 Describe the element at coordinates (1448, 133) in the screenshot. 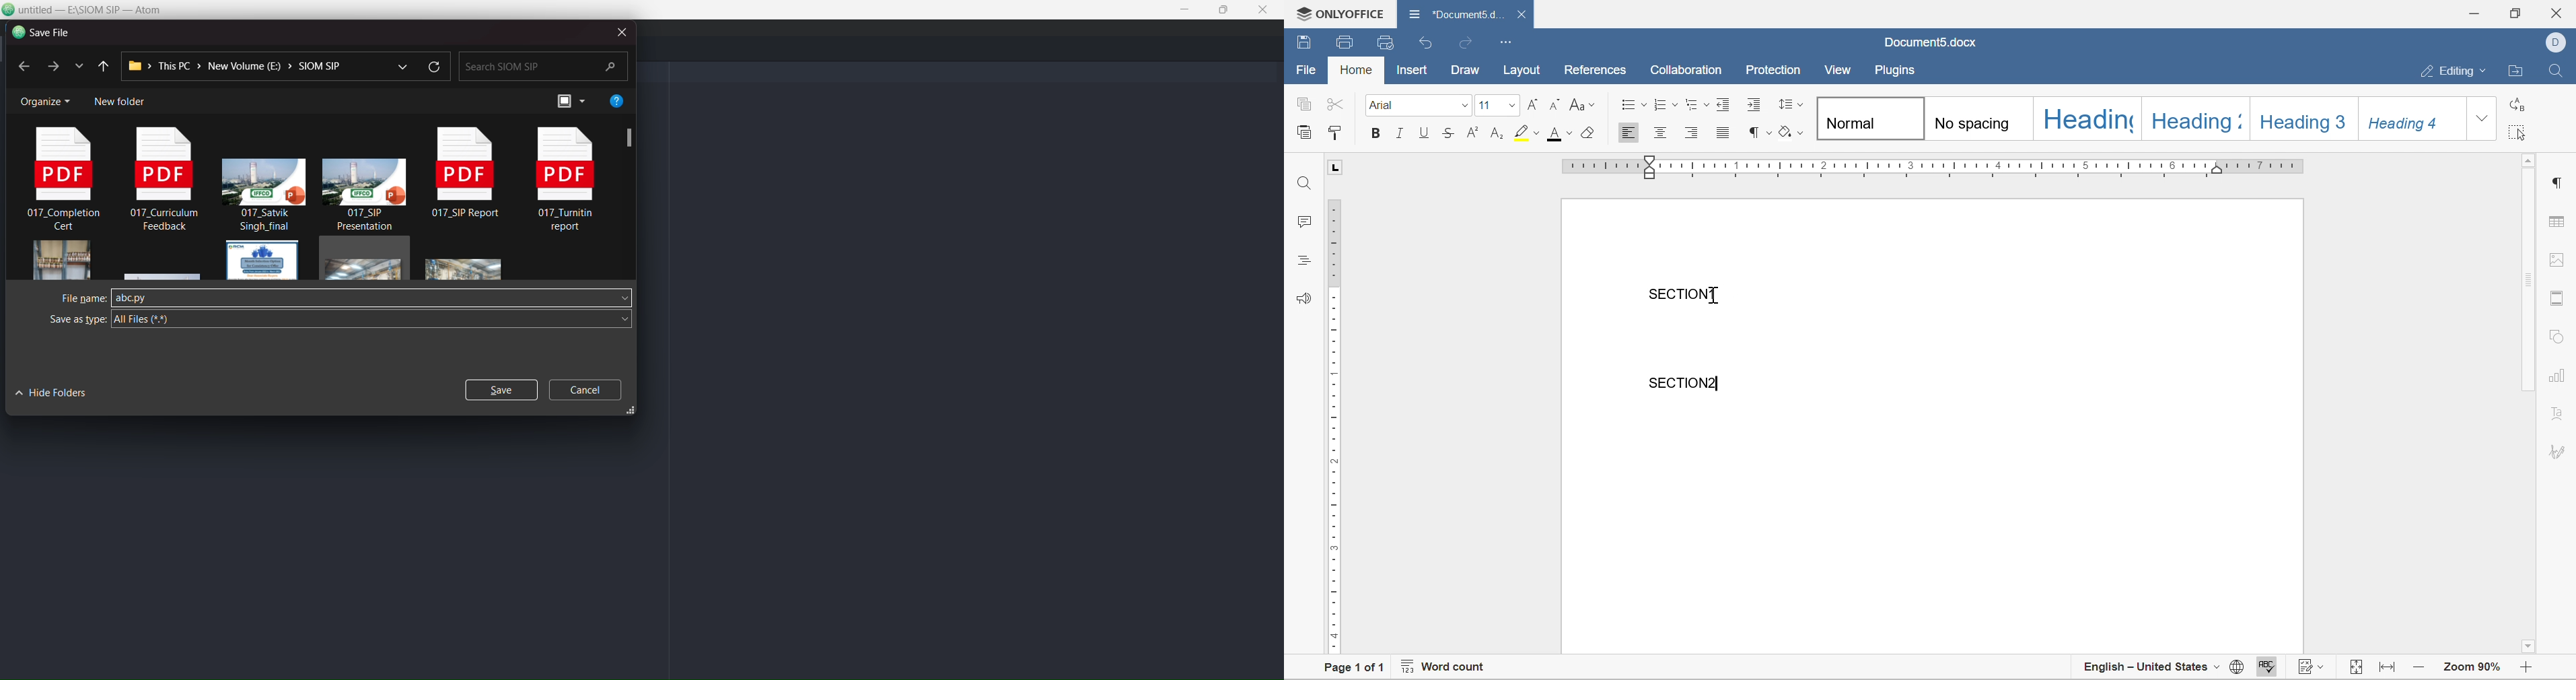

I see `strikethrough` at that location.